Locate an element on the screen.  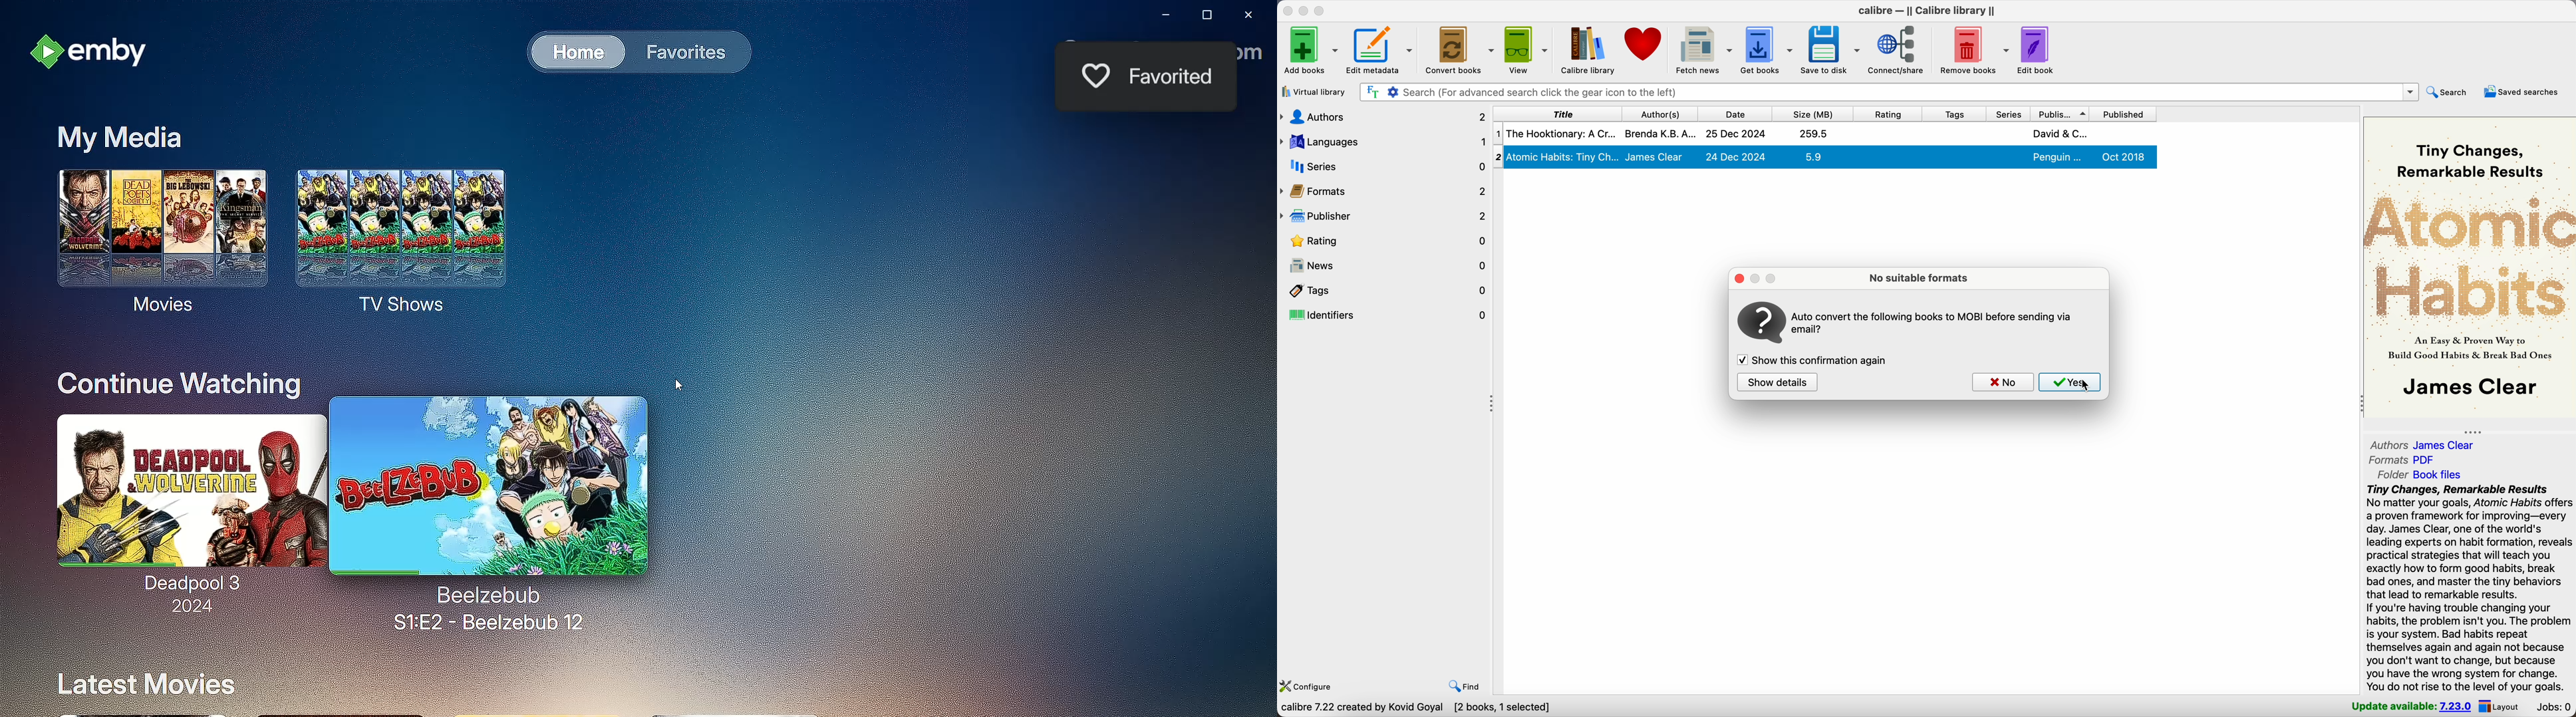
get books is located at coordinates (1769, 50).